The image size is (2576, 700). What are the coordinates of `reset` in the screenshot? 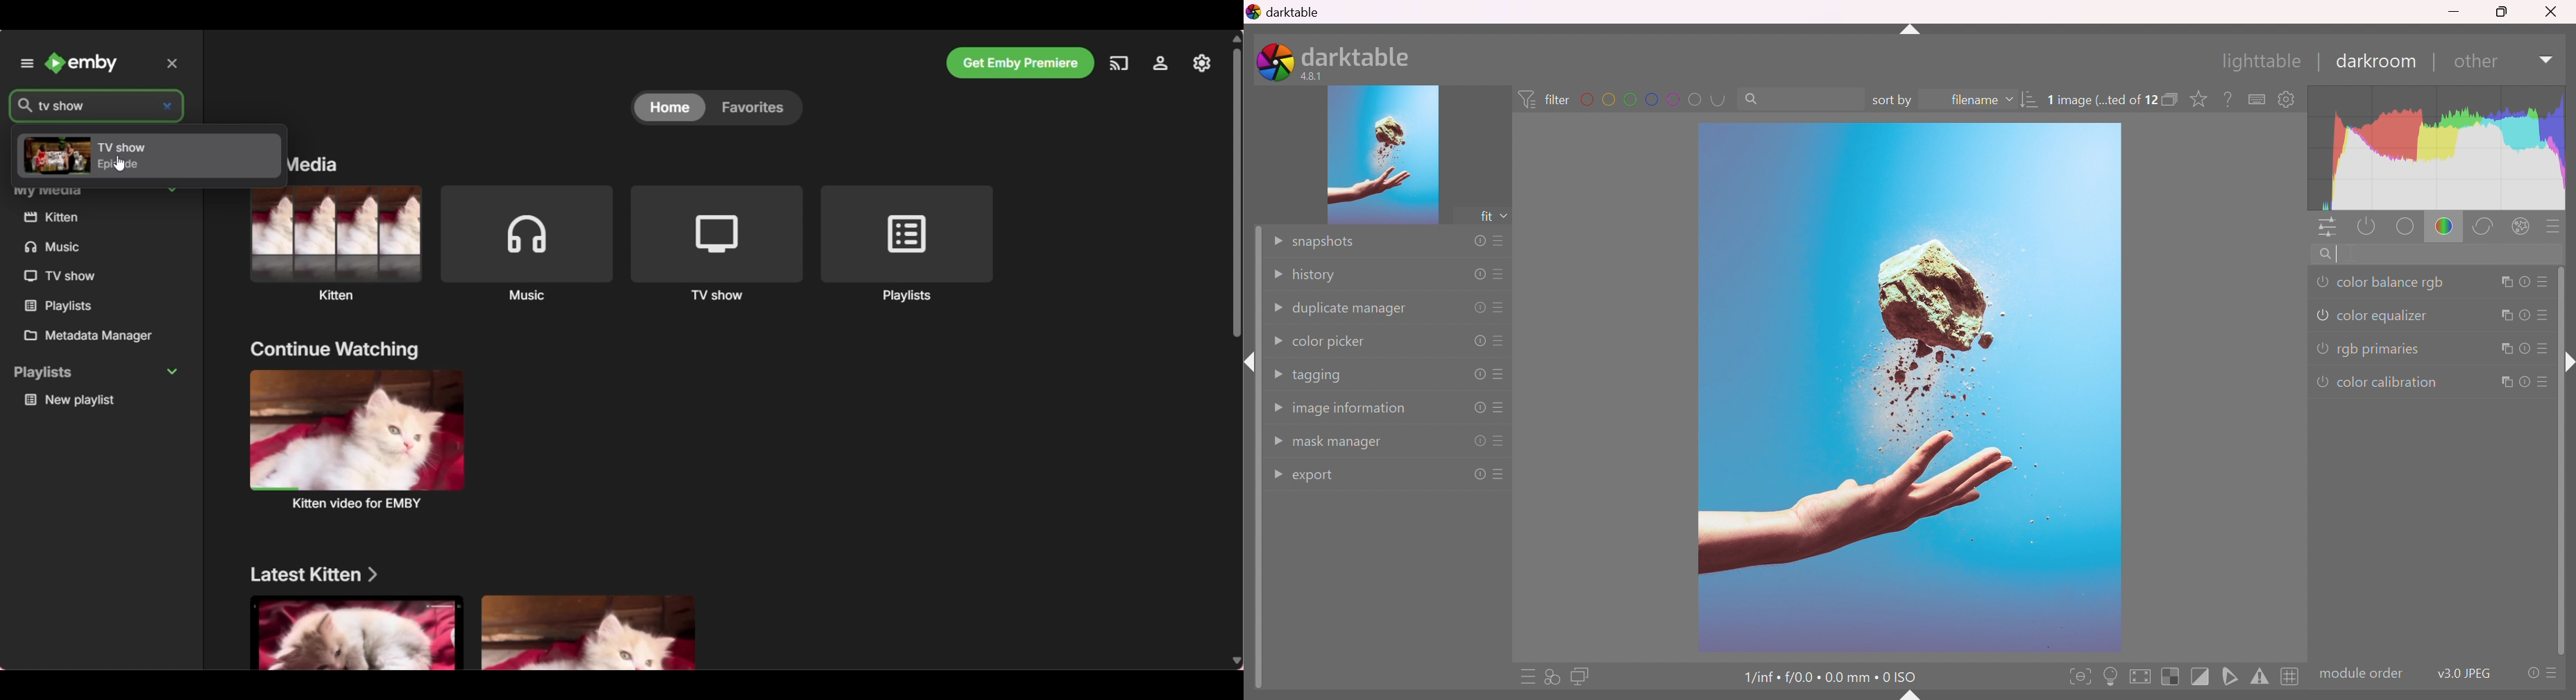 It's located at (2523, 315).